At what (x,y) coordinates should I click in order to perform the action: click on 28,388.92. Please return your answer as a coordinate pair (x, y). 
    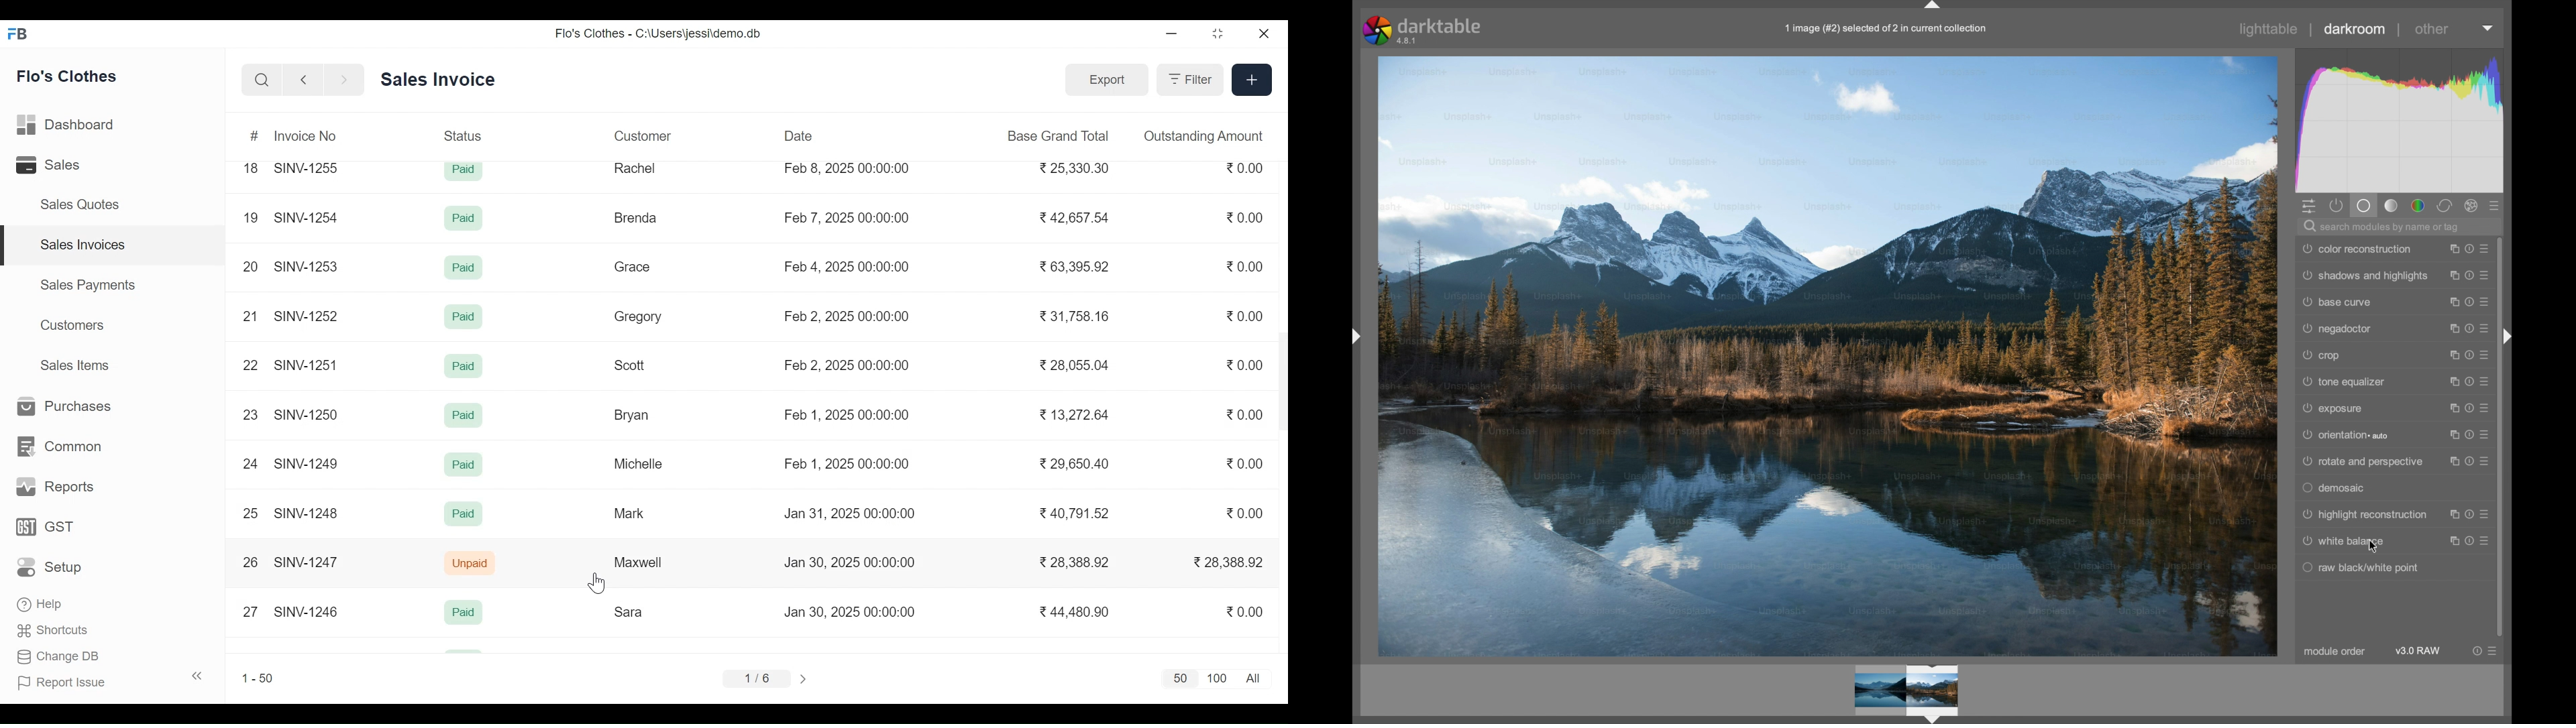
    Looking at the image, I should click on (1228, 562).